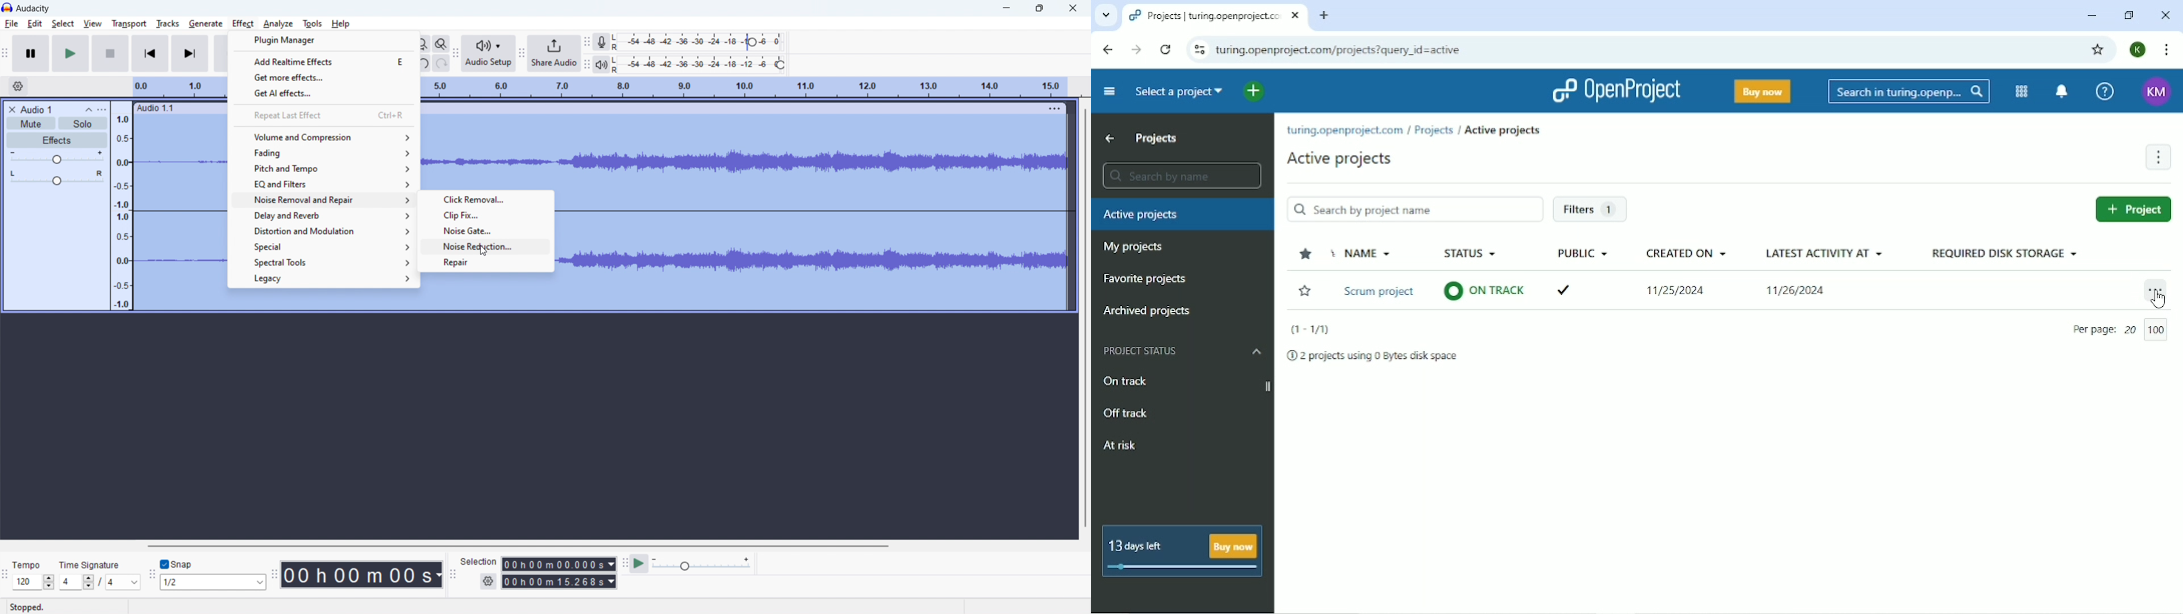 The height and width of the screenshot is (616, 2184). Describe the element at coordinates (11, 23) in the screenshot. I see `file` at that location.